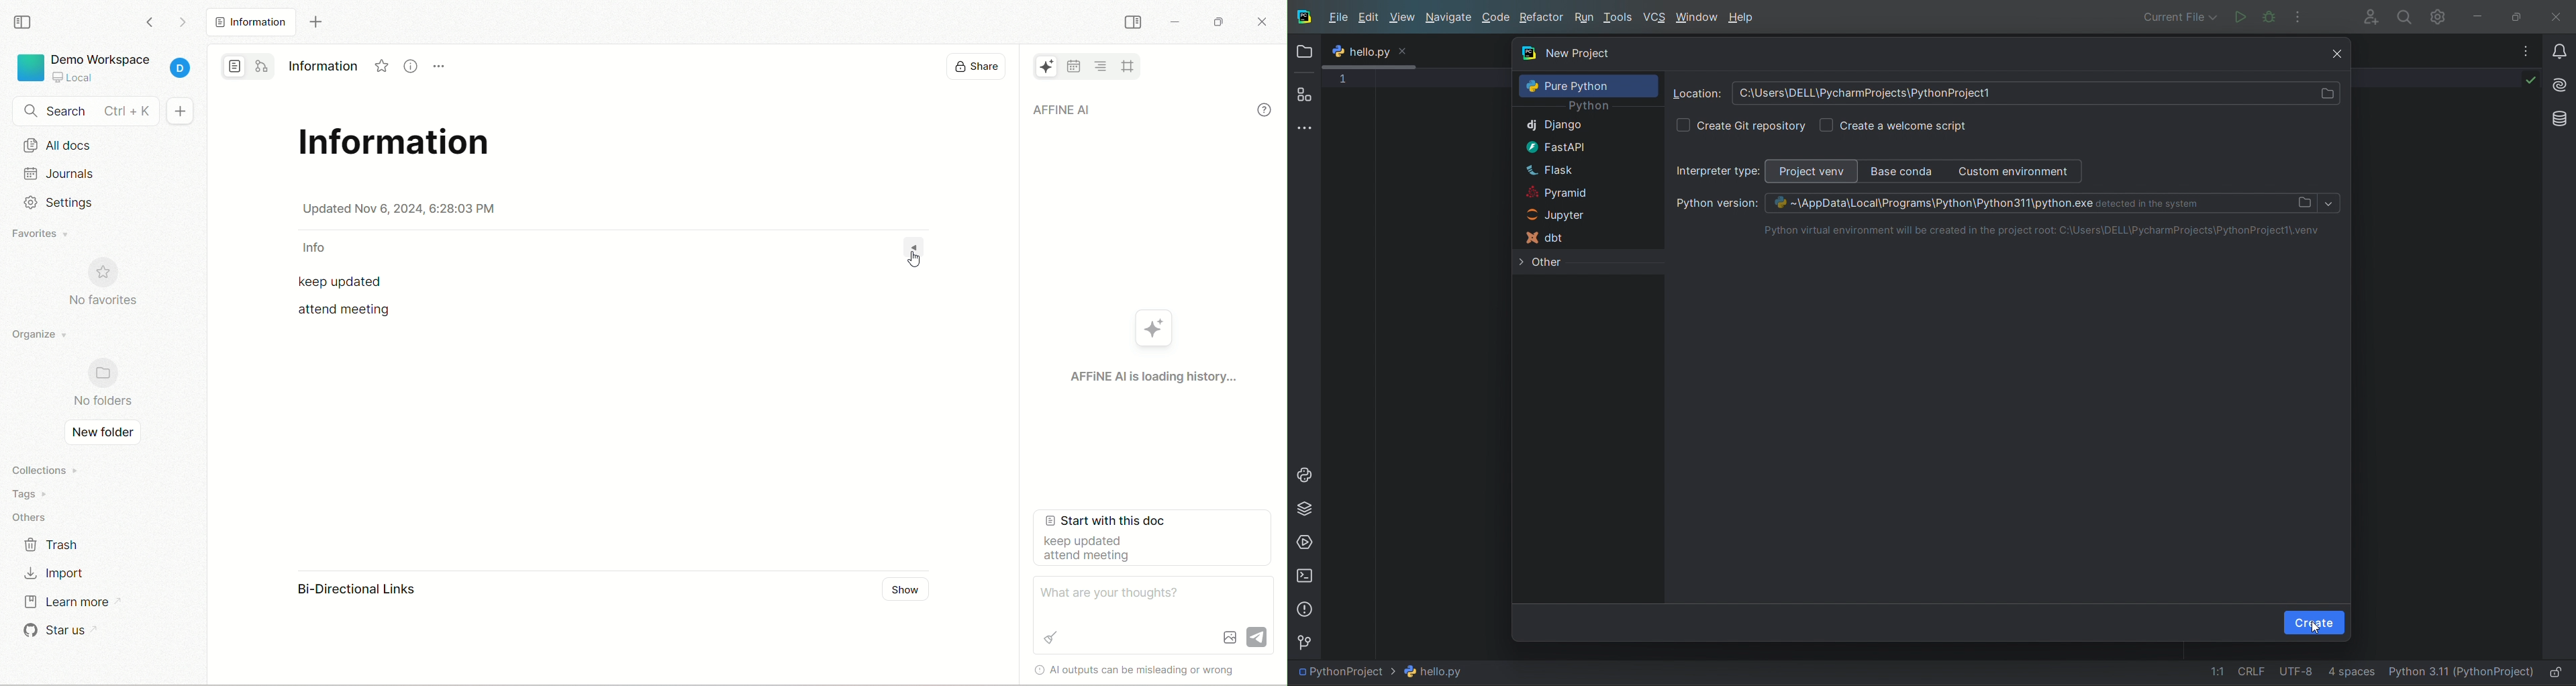 Image resolution: width=2576 pixels, height=700 pixels. I want to click on close, so click(1264, 24).